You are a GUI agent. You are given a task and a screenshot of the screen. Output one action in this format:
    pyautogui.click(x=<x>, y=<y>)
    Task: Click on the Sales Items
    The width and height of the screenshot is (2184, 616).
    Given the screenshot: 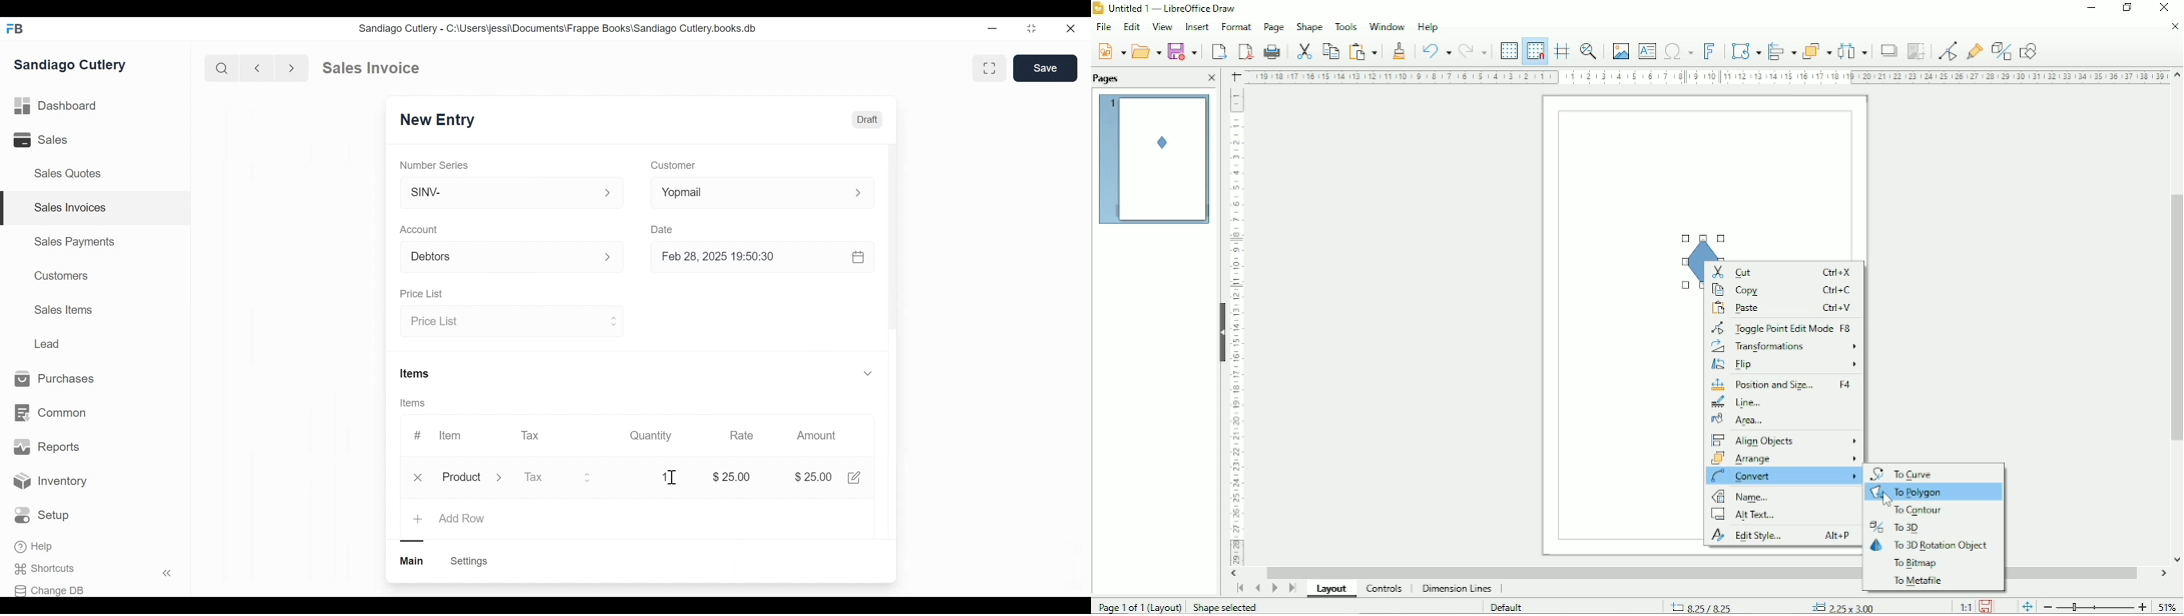 What is the action you would take?
    pyautogui.click(x=63, y=309)
    